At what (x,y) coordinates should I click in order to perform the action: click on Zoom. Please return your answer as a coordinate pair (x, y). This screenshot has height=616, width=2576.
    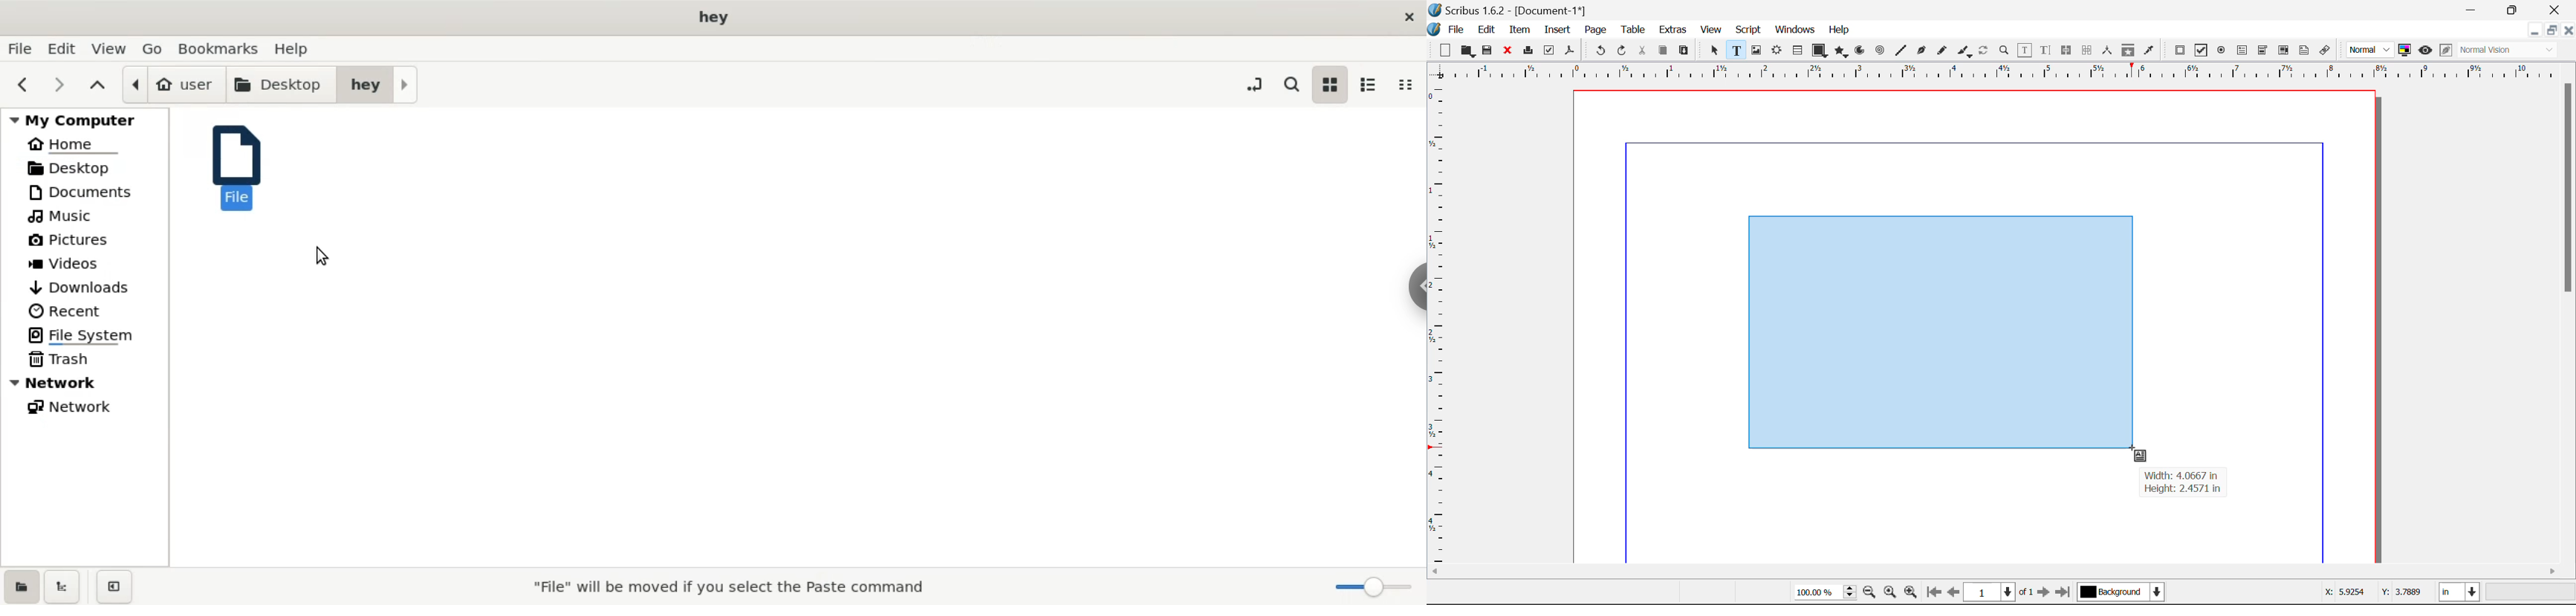
    Looking at the image, I should click on (2005, 50).